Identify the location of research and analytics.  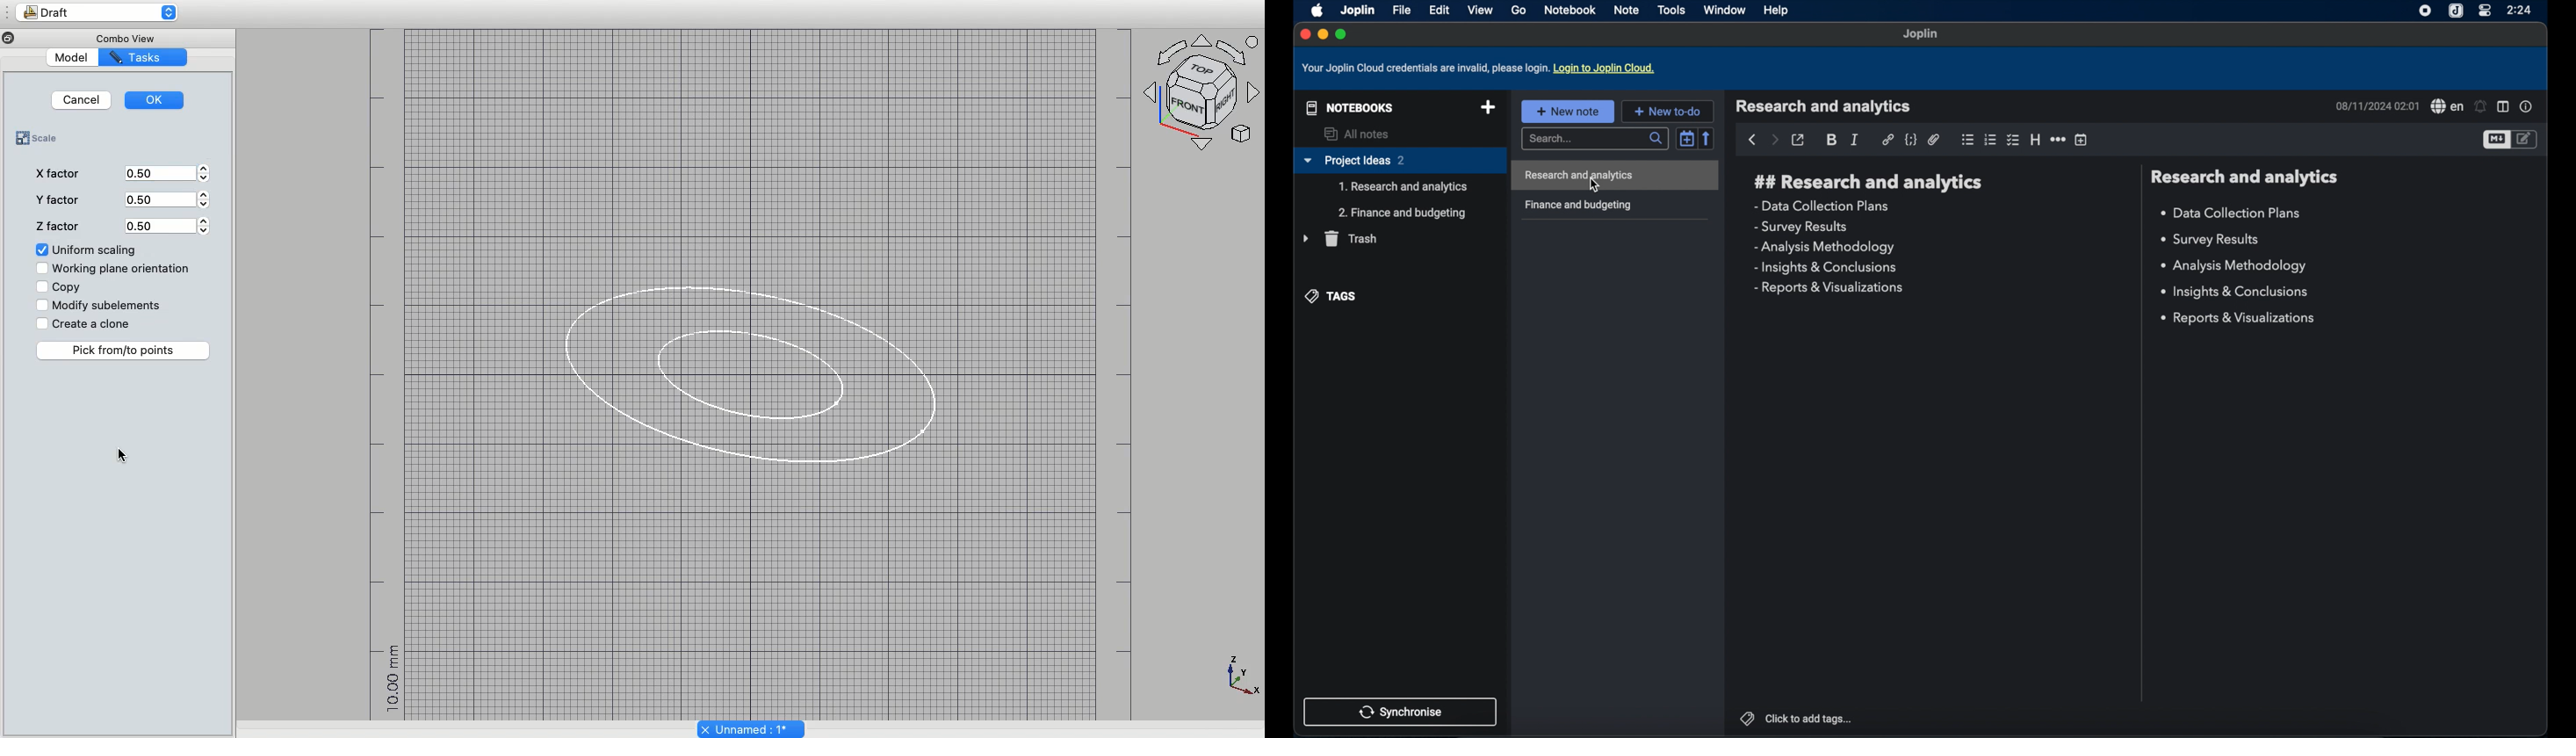
(2244, 177).